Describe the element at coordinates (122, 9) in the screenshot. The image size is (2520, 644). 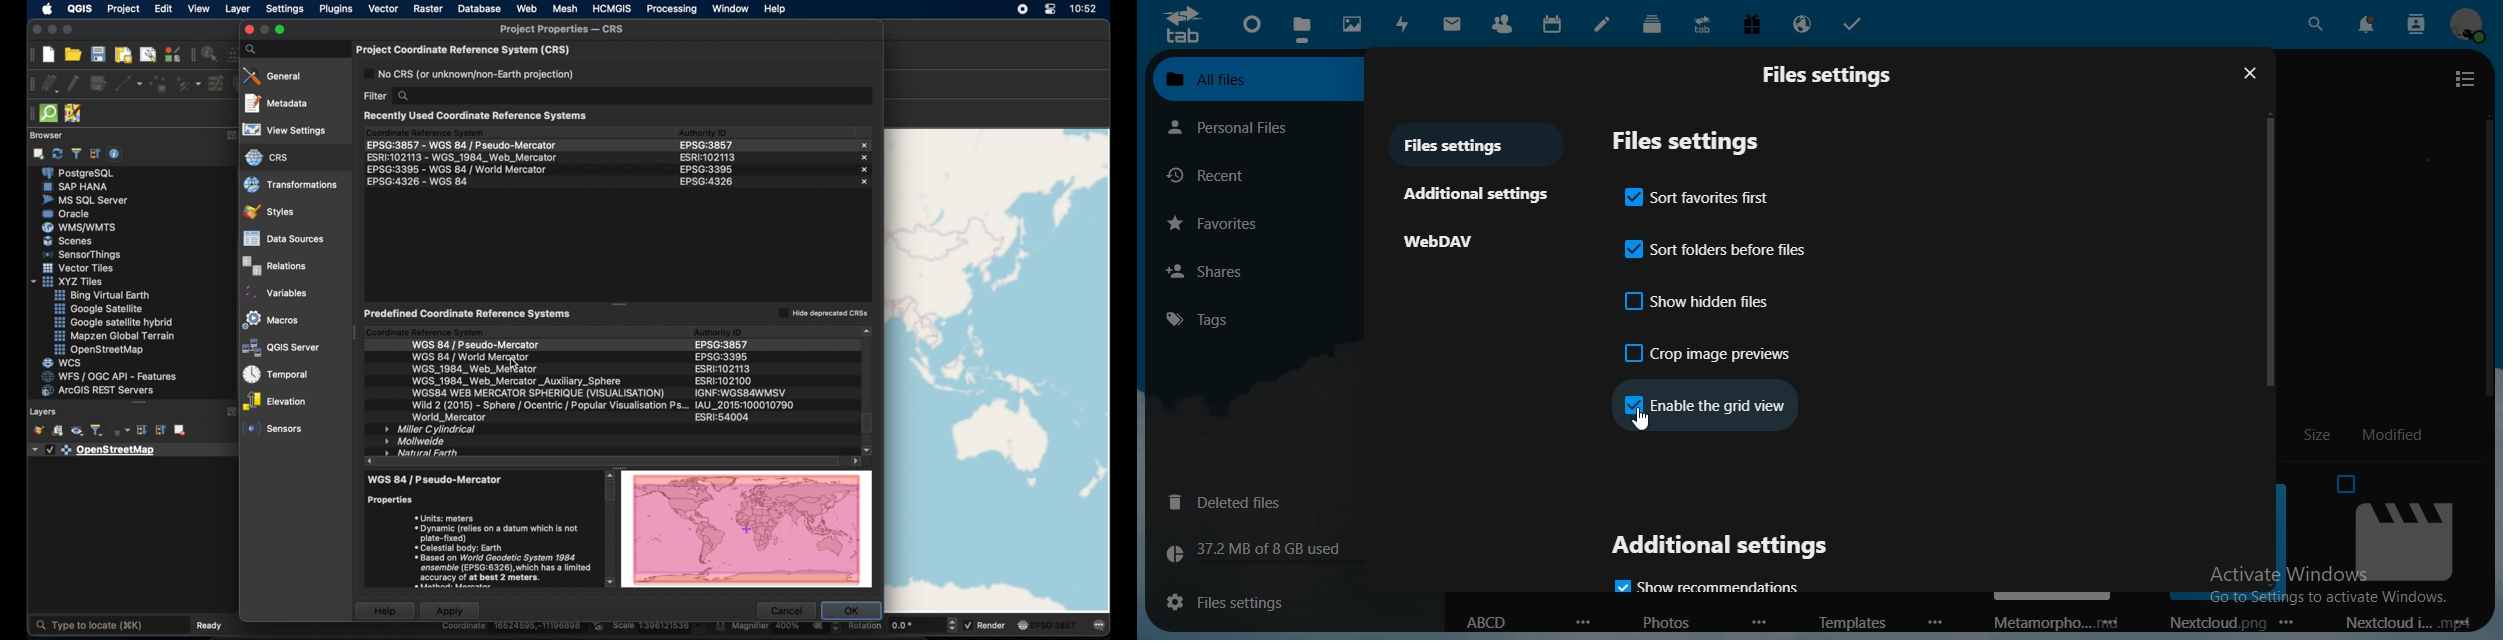
I see `project` at that location.